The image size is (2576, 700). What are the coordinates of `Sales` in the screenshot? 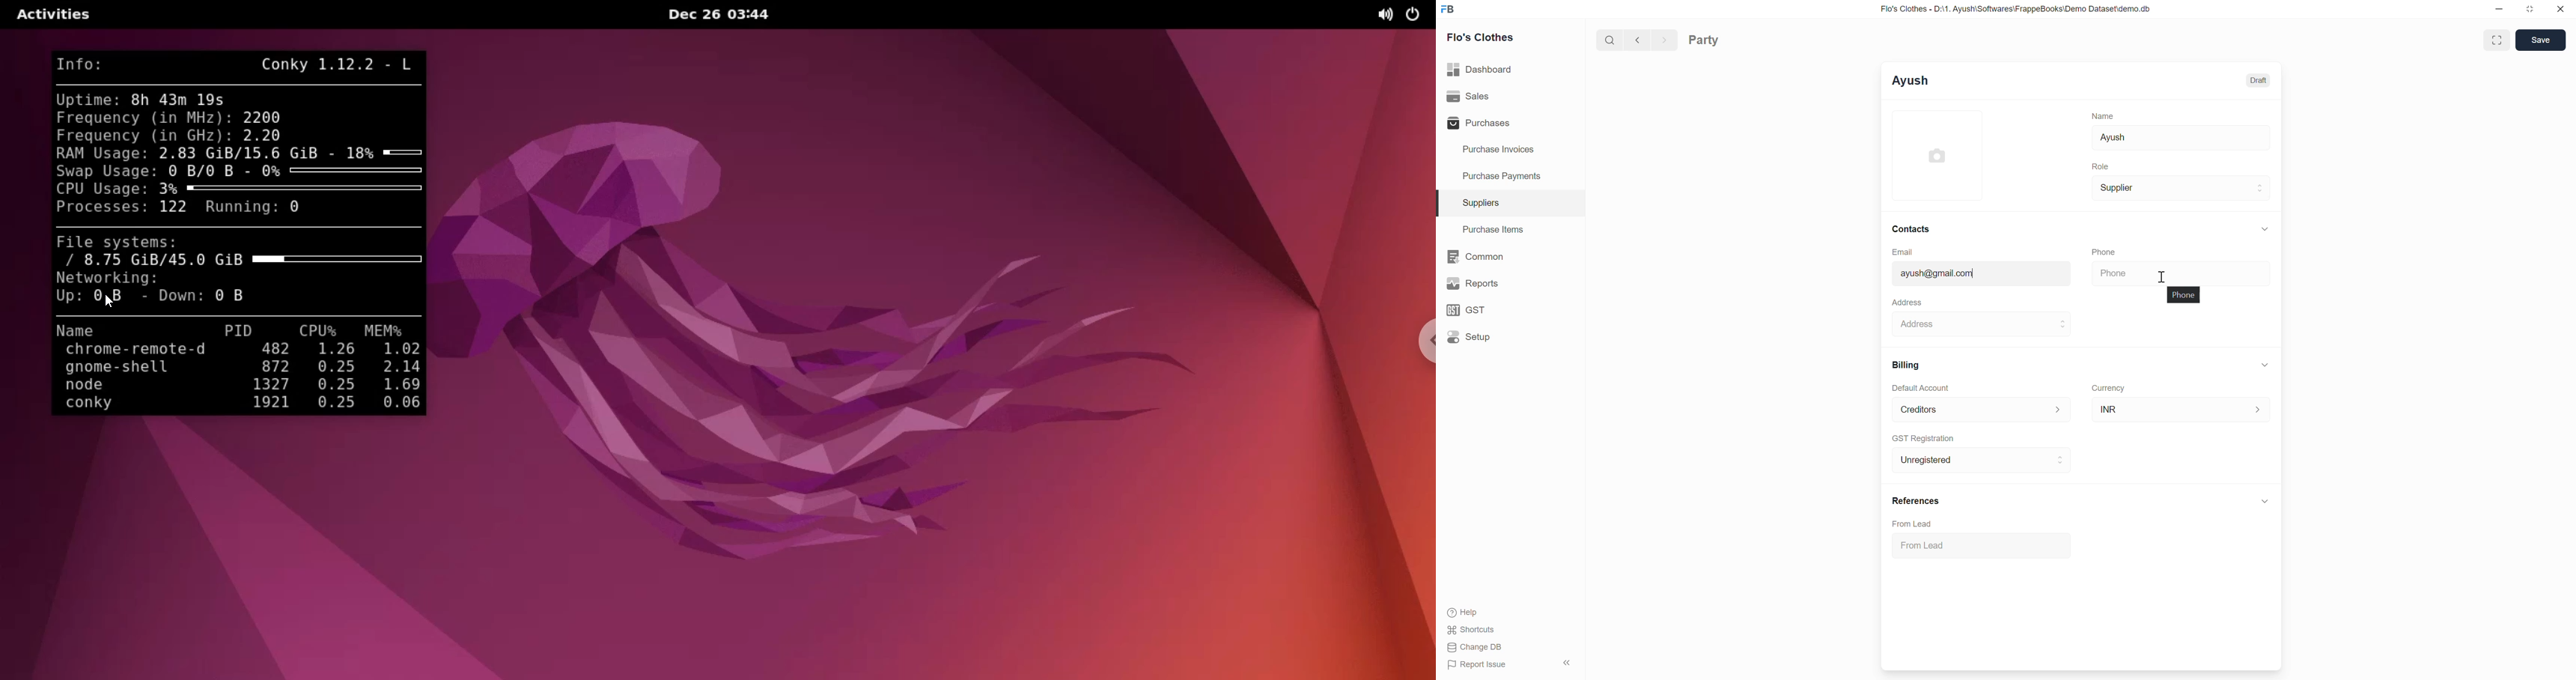 It's located at (1510, 96).